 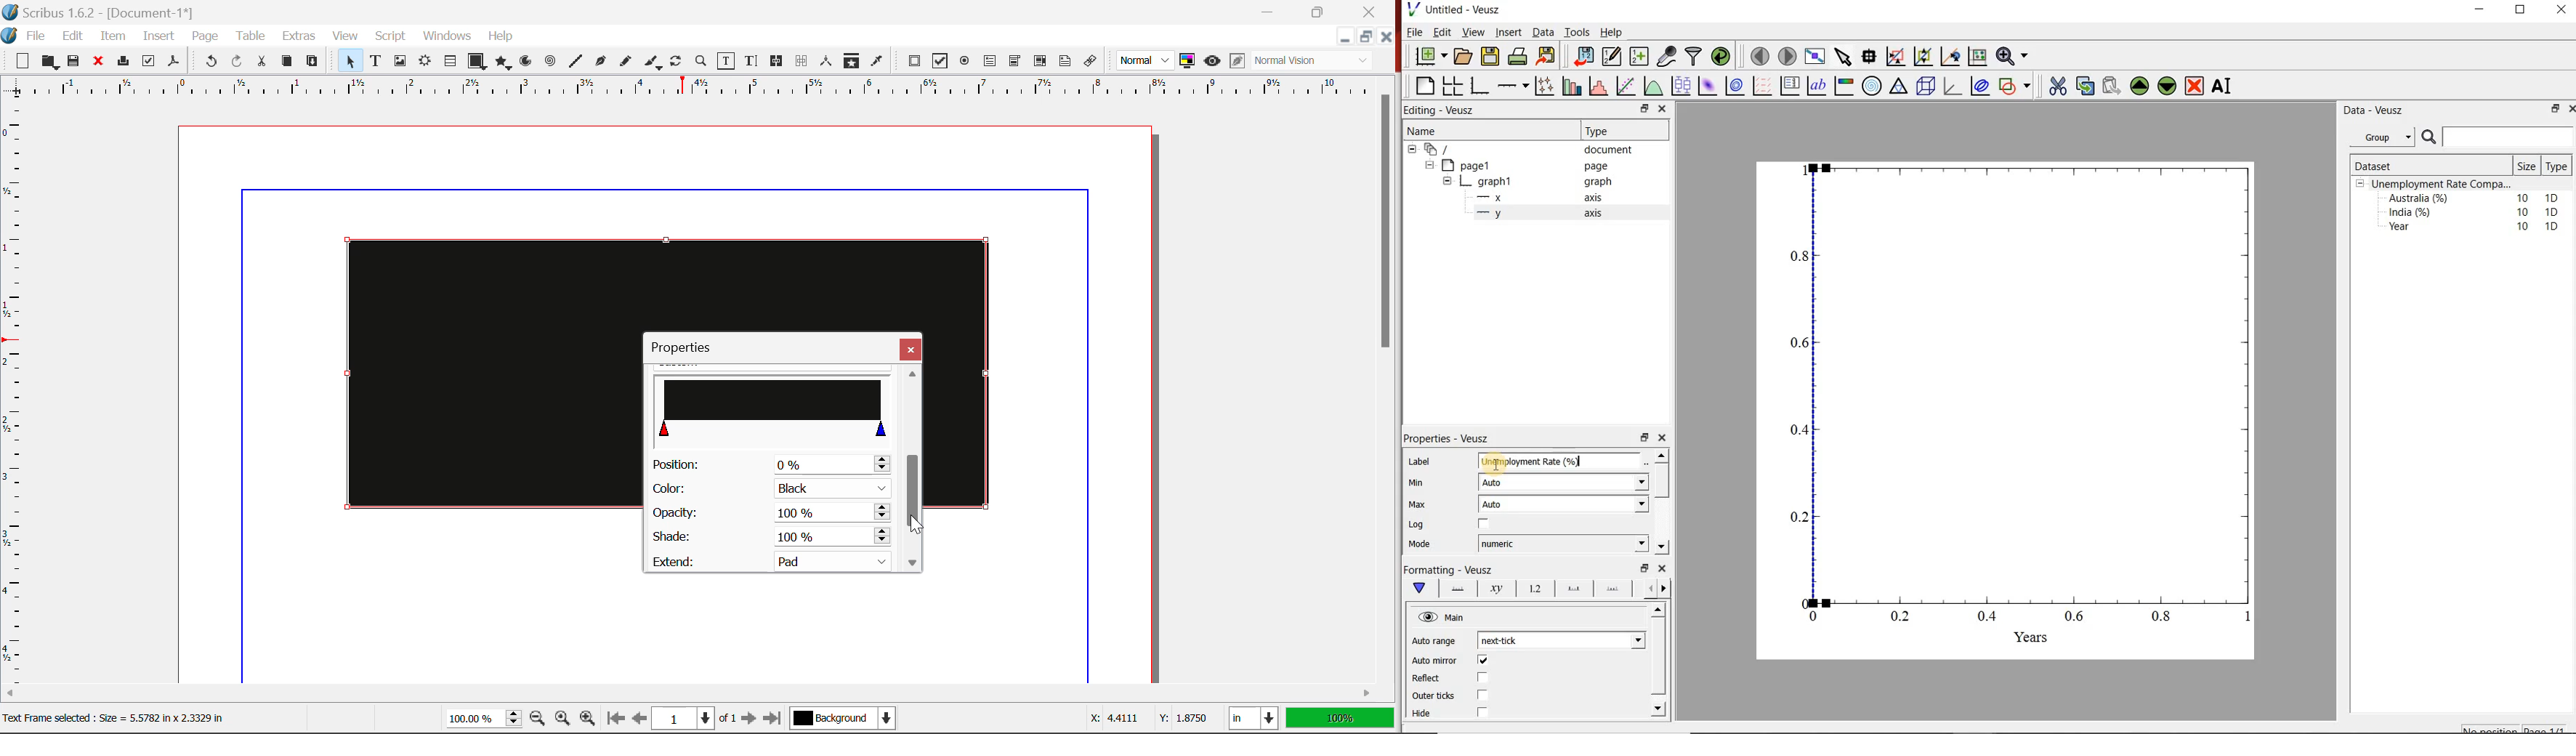 I want to click on reload datasets, so click(x=1721, y=56).